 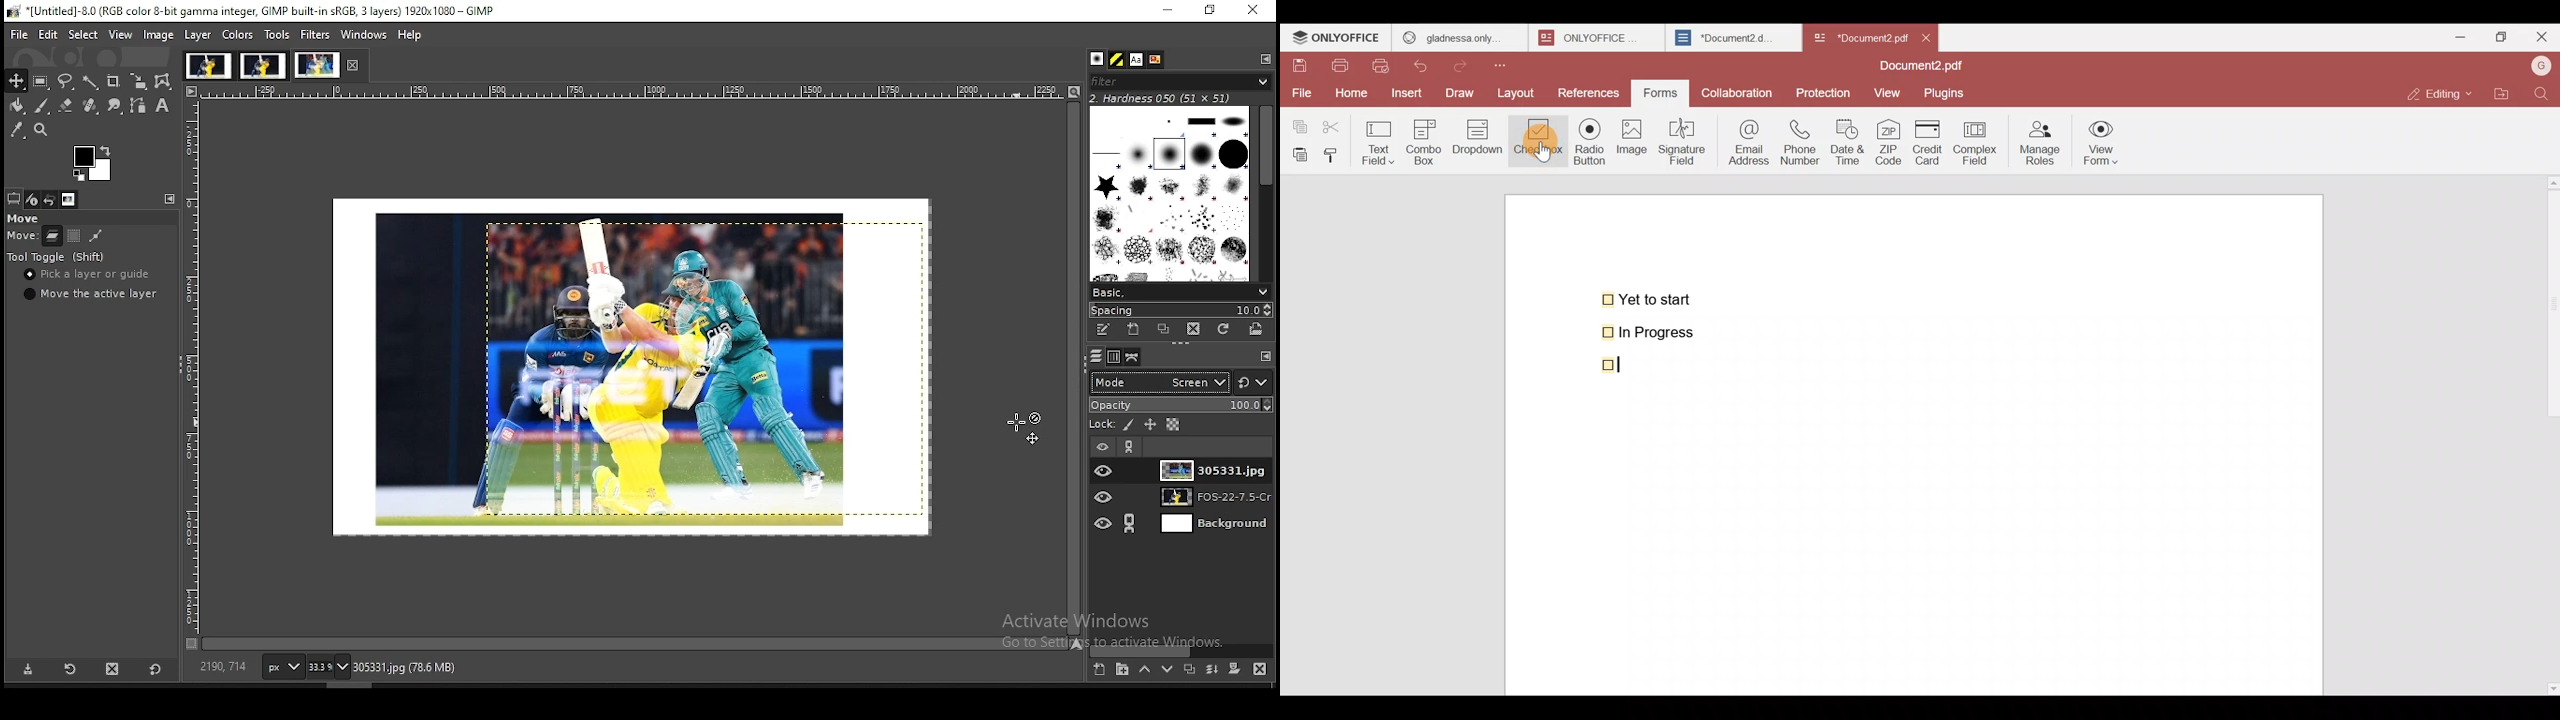 I want to click on Dropdown, so click(x=1480, y=143).